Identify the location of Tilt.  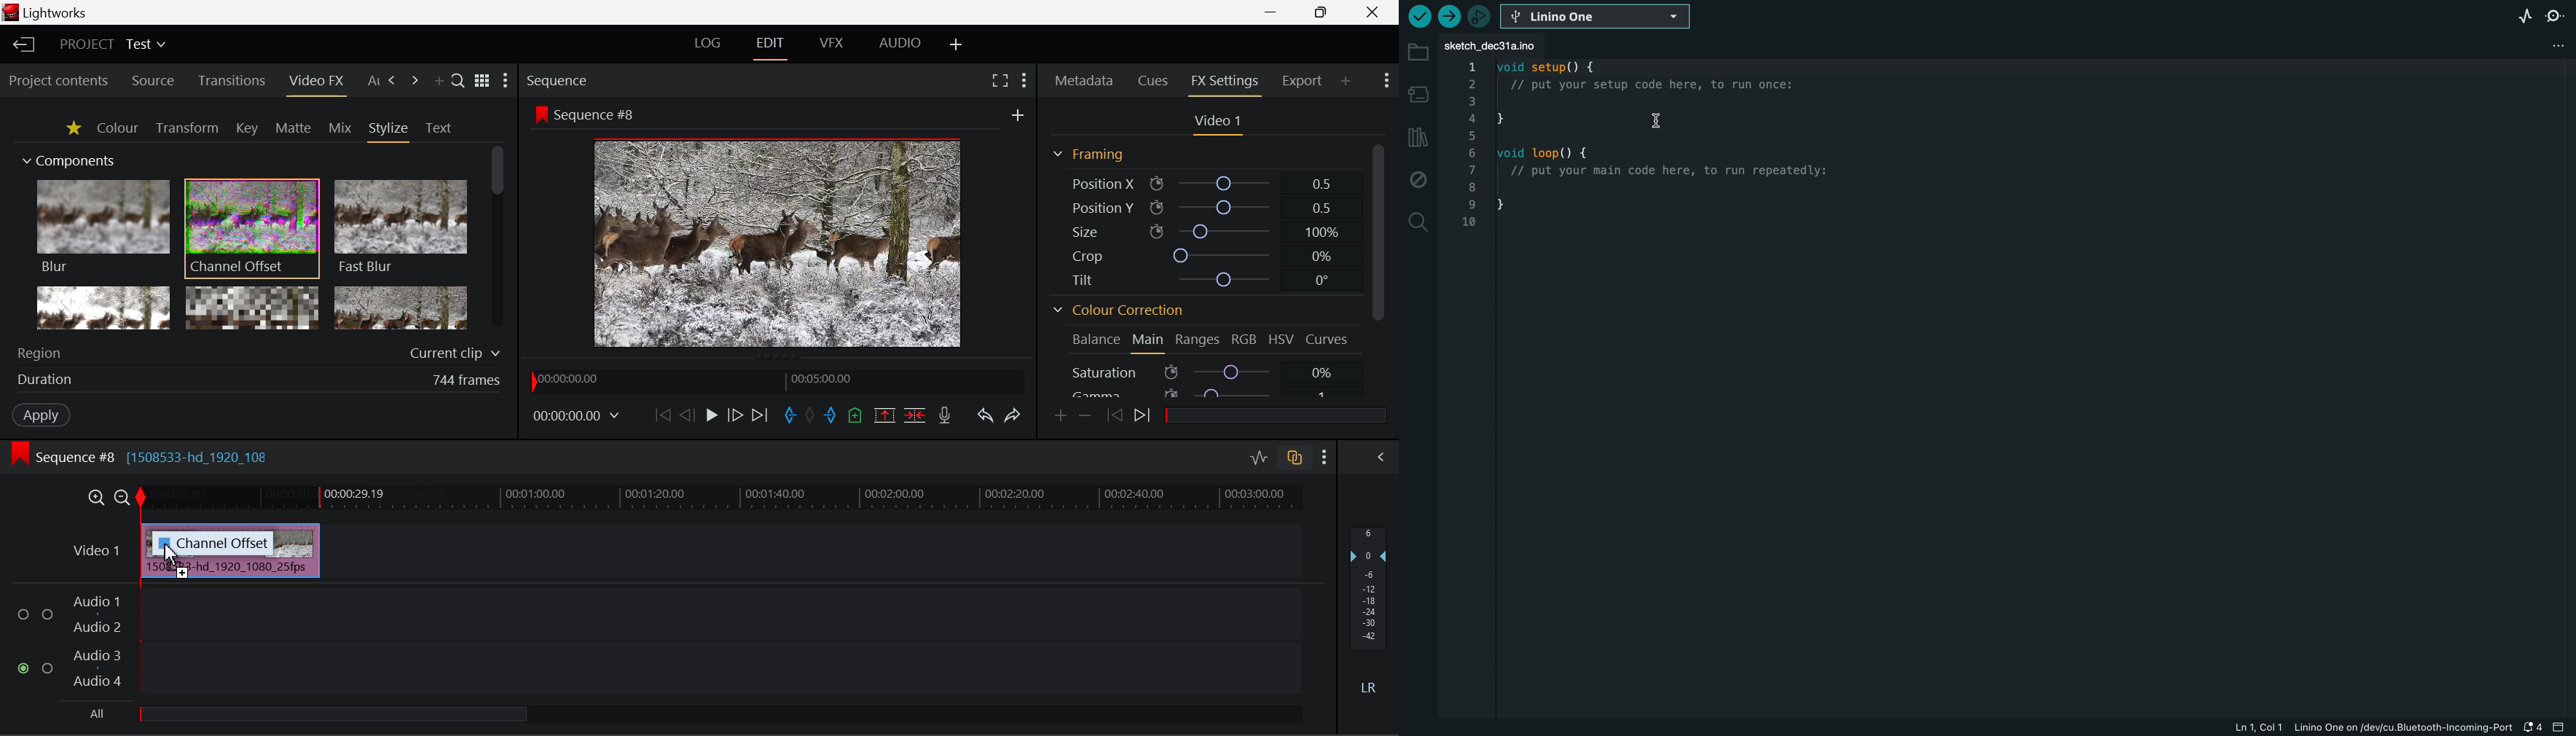
(1208, 279).